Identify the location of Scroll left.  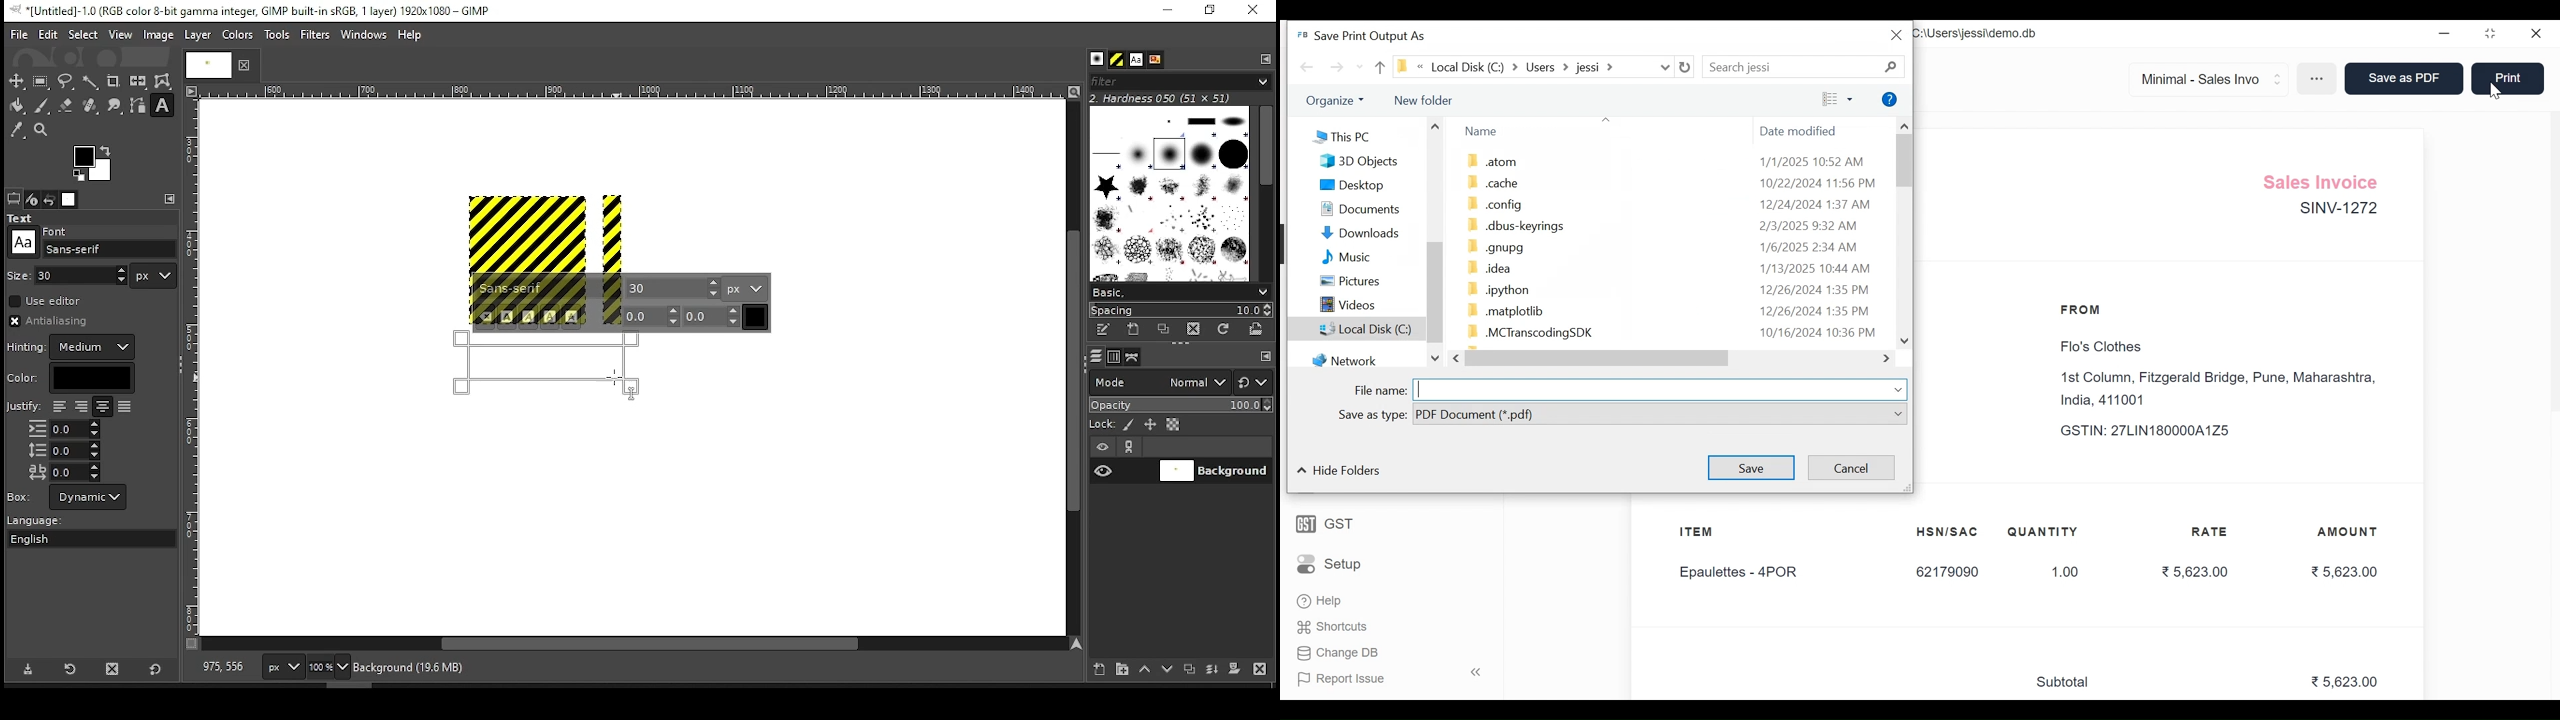
(1458, 357).